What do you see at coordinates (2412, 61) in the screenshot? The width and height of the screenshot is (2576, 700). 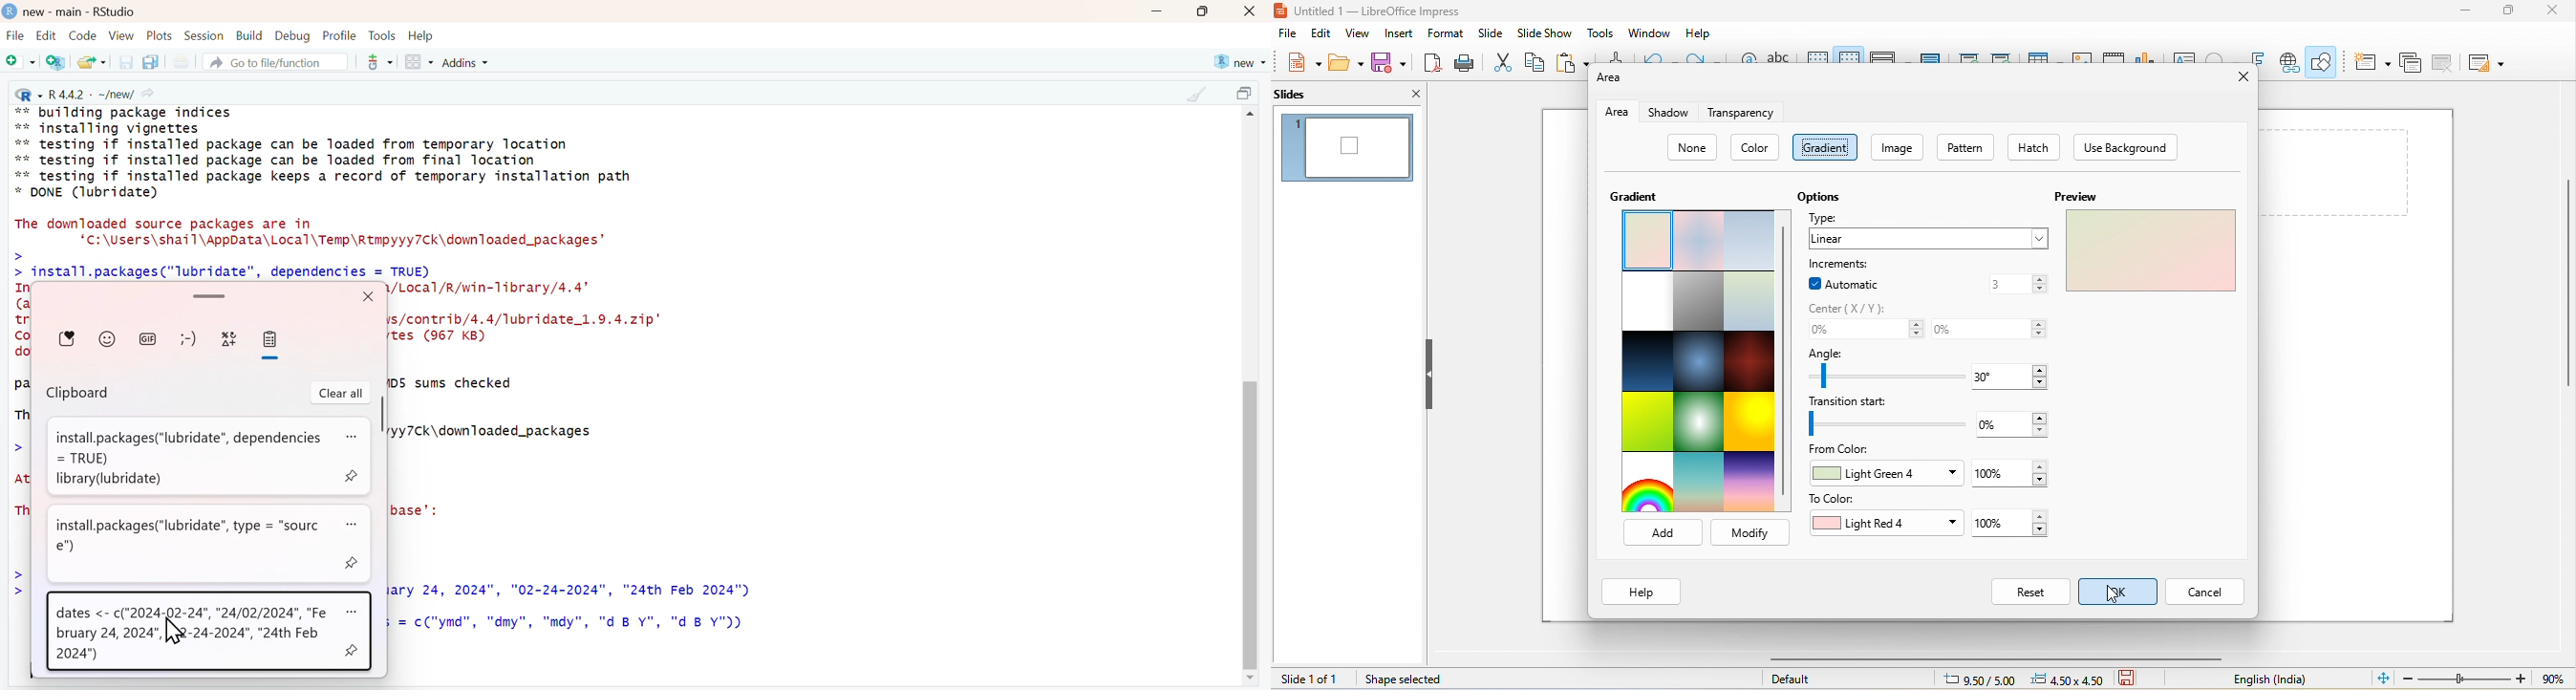 I see `duplicate` at bounding box center [2412, 61].